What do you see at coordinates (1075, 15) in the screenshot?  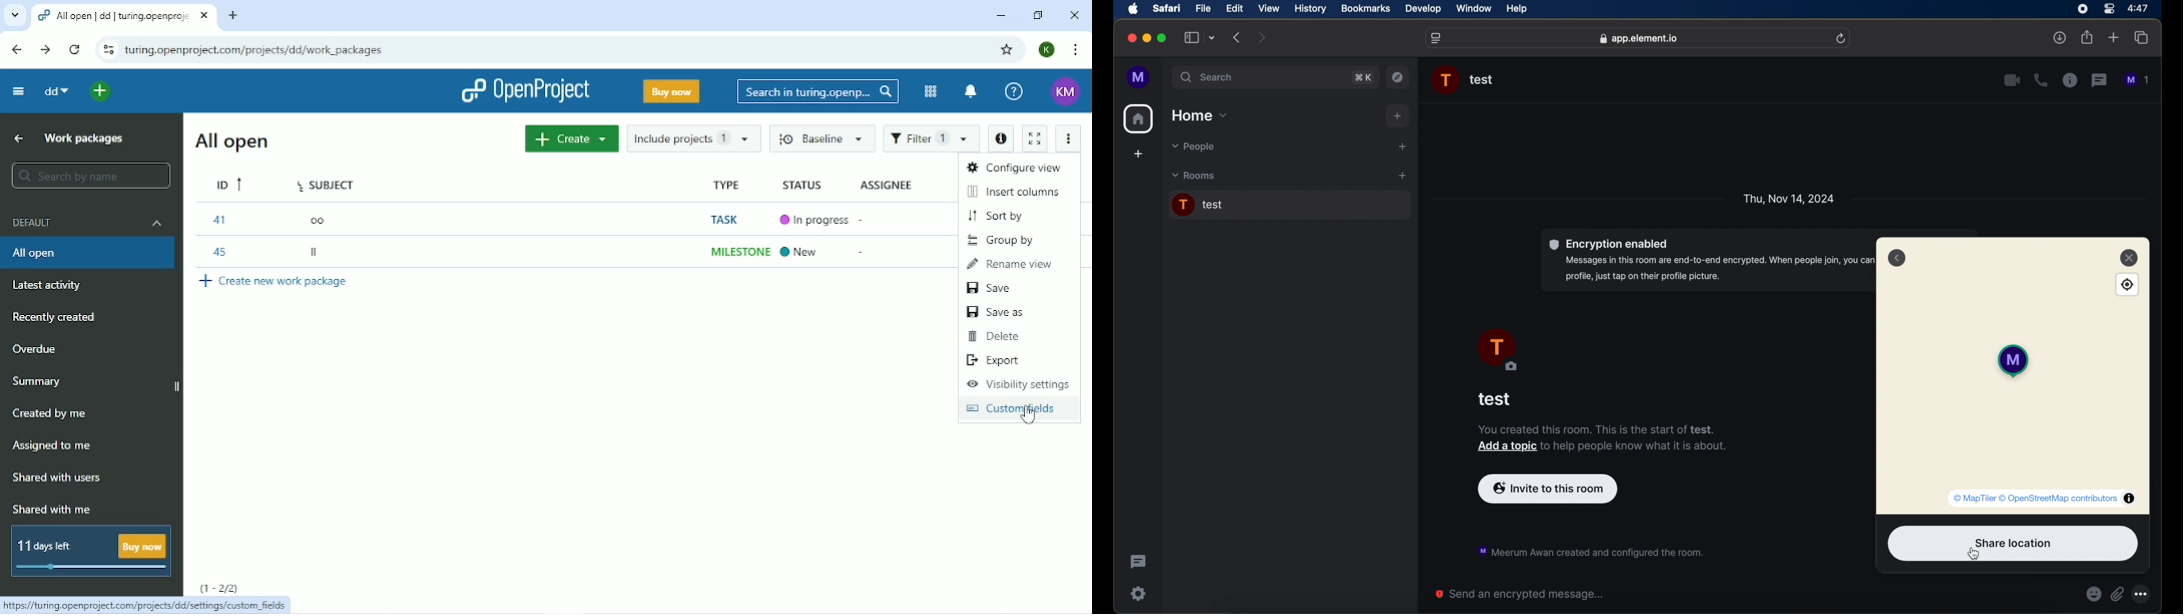 I see `Close` at bounding box center [1075, 15].